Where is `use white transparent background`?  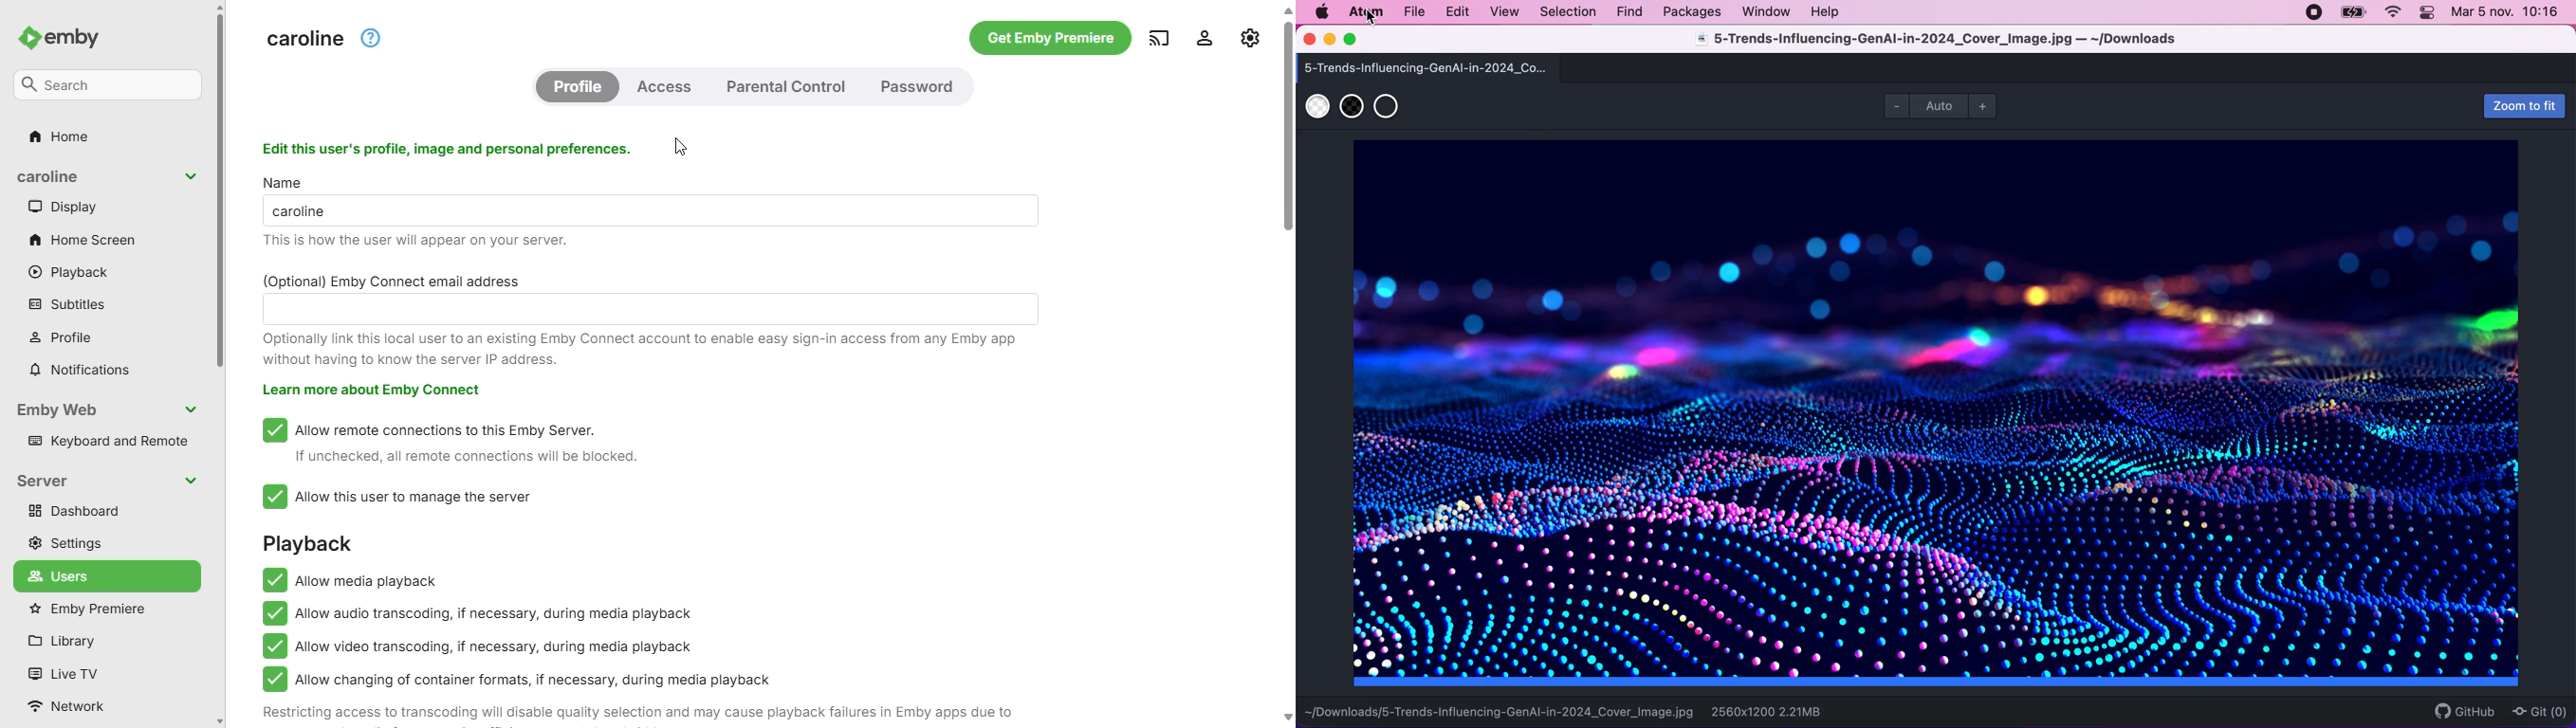
use white transparent background is located at coordinates (1317, 107).